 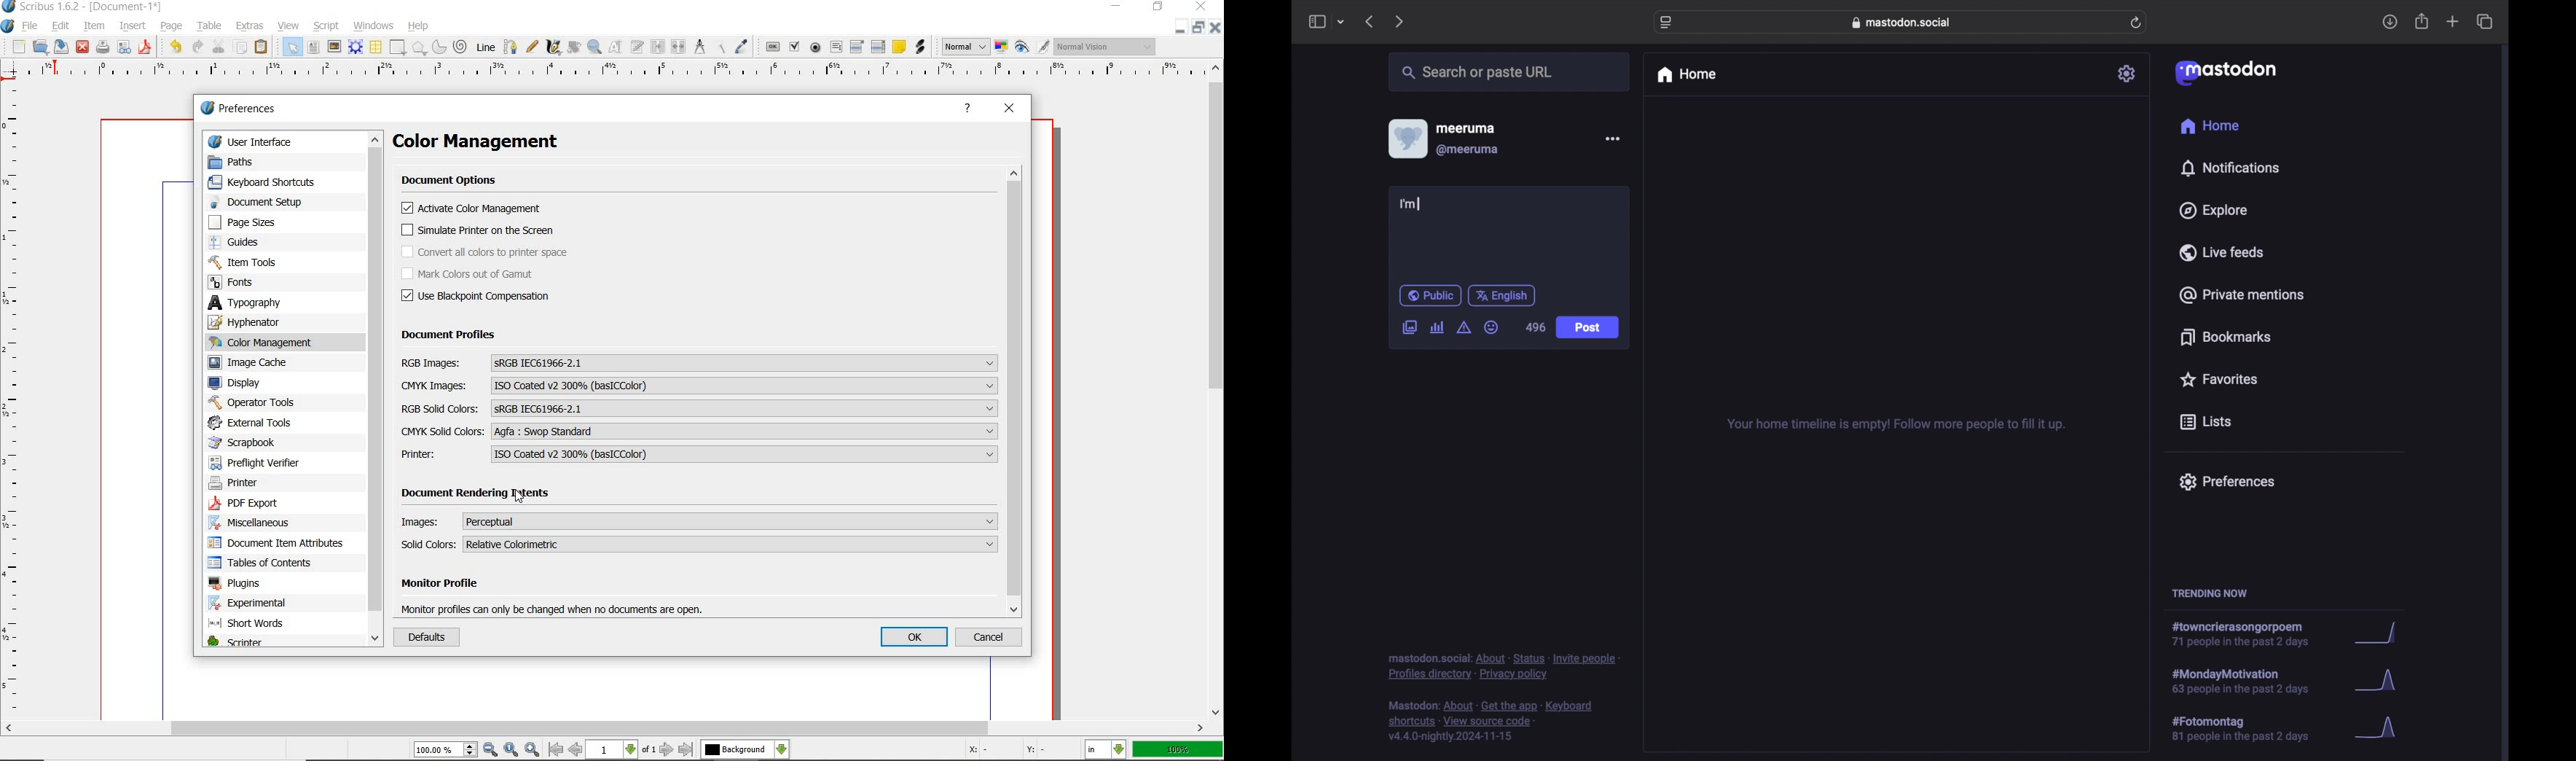 I want to click on explore, so click(x=2214, y=211).